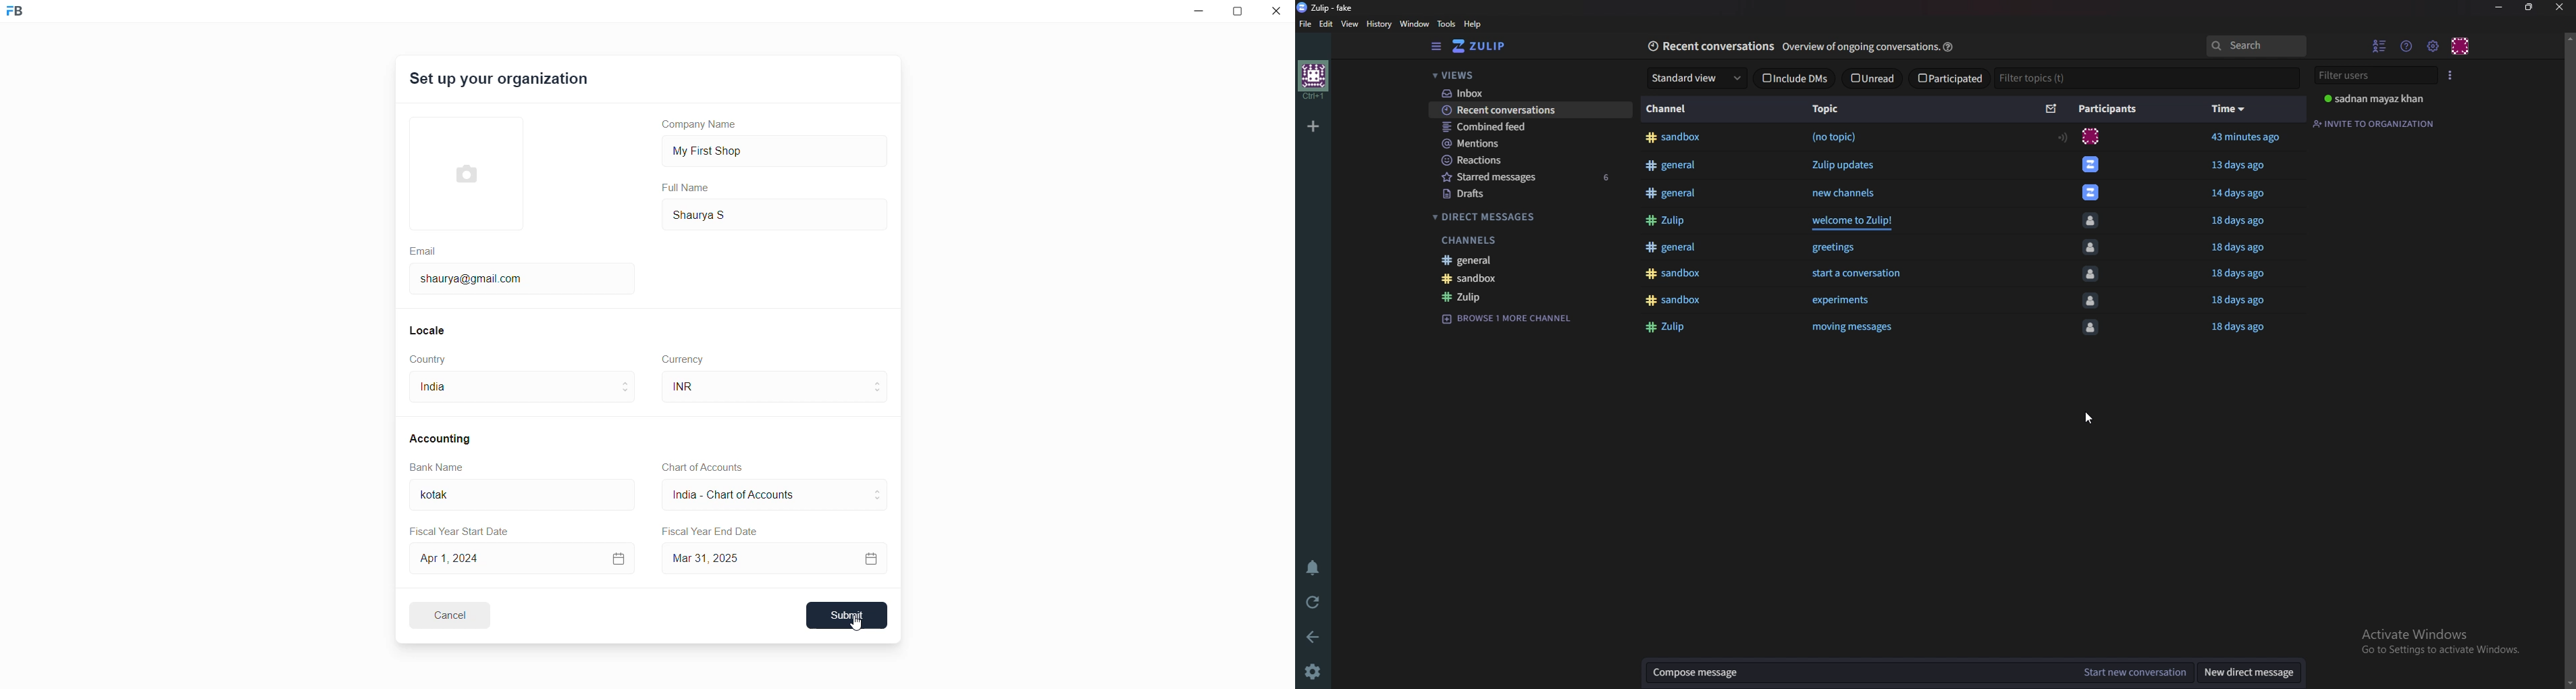 This screenshot has width=2576, height=700. I want to click on welcome bot, so click(1527, 238).